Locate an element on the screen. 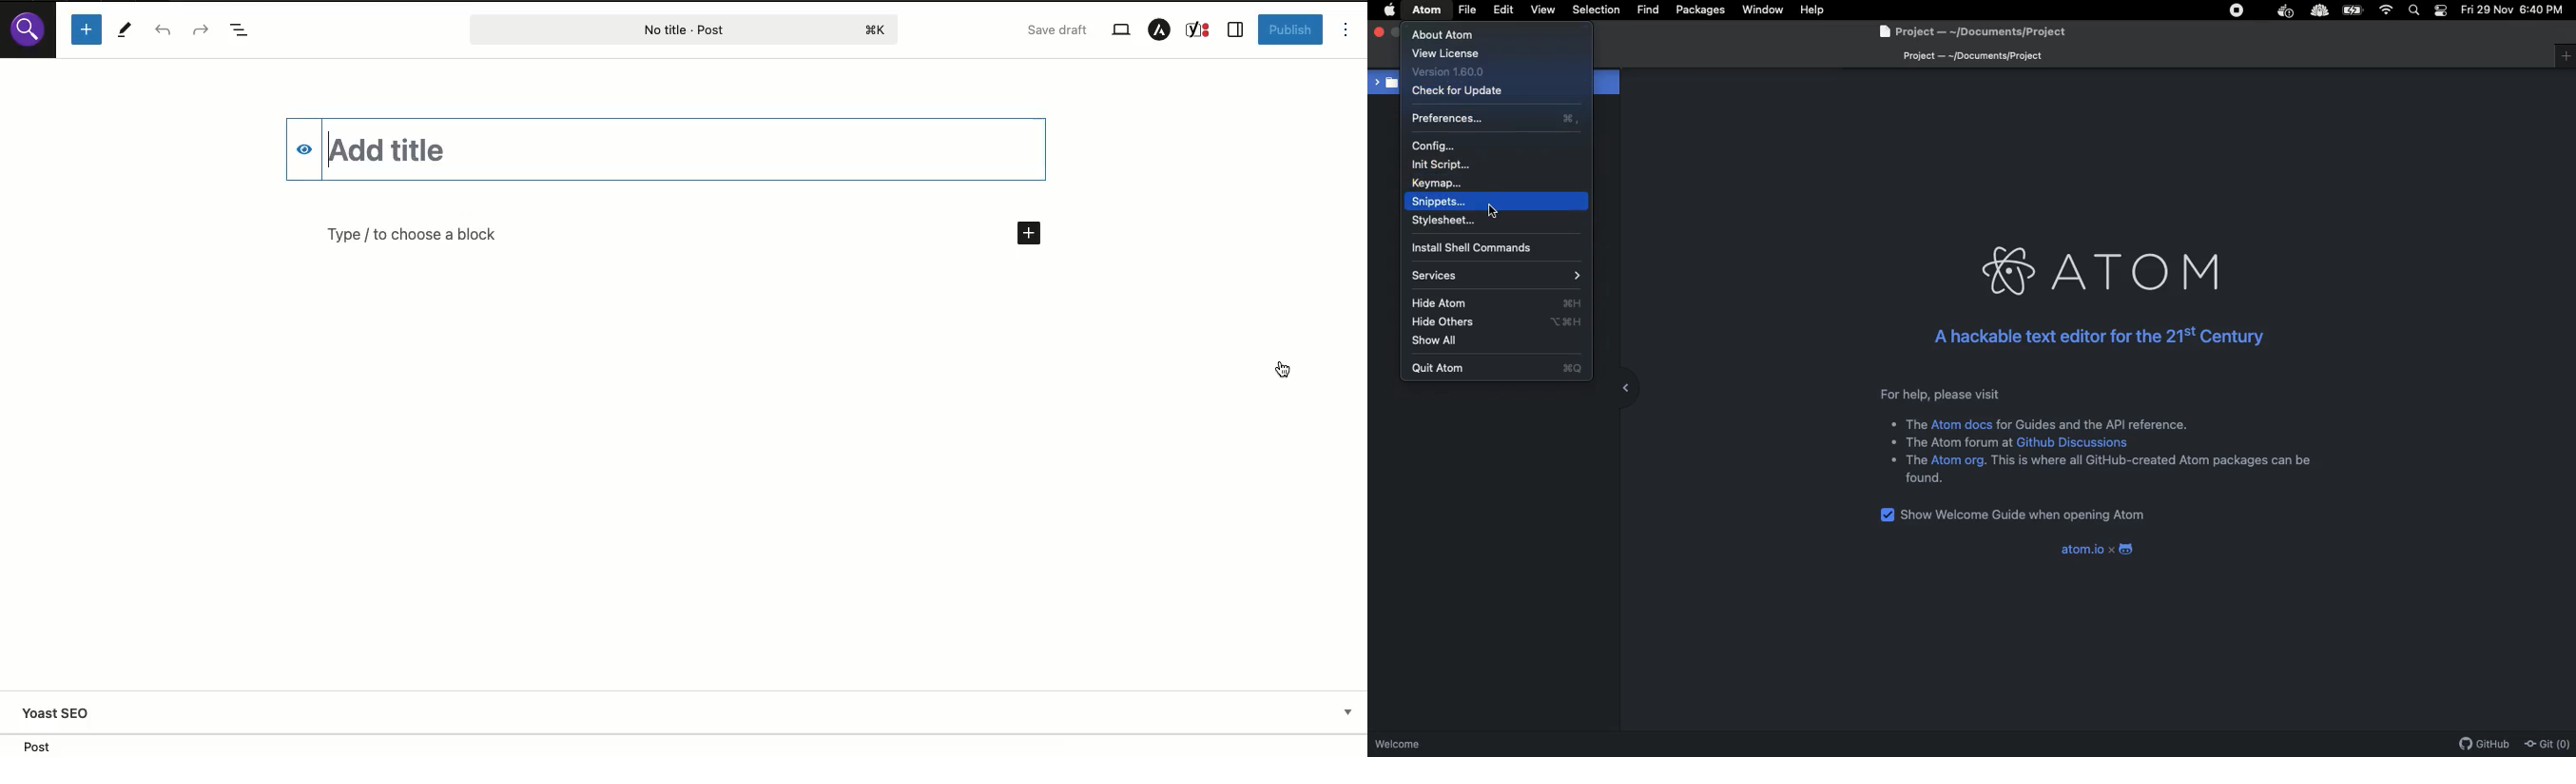  Packages is located at coordinates (1703, 12).